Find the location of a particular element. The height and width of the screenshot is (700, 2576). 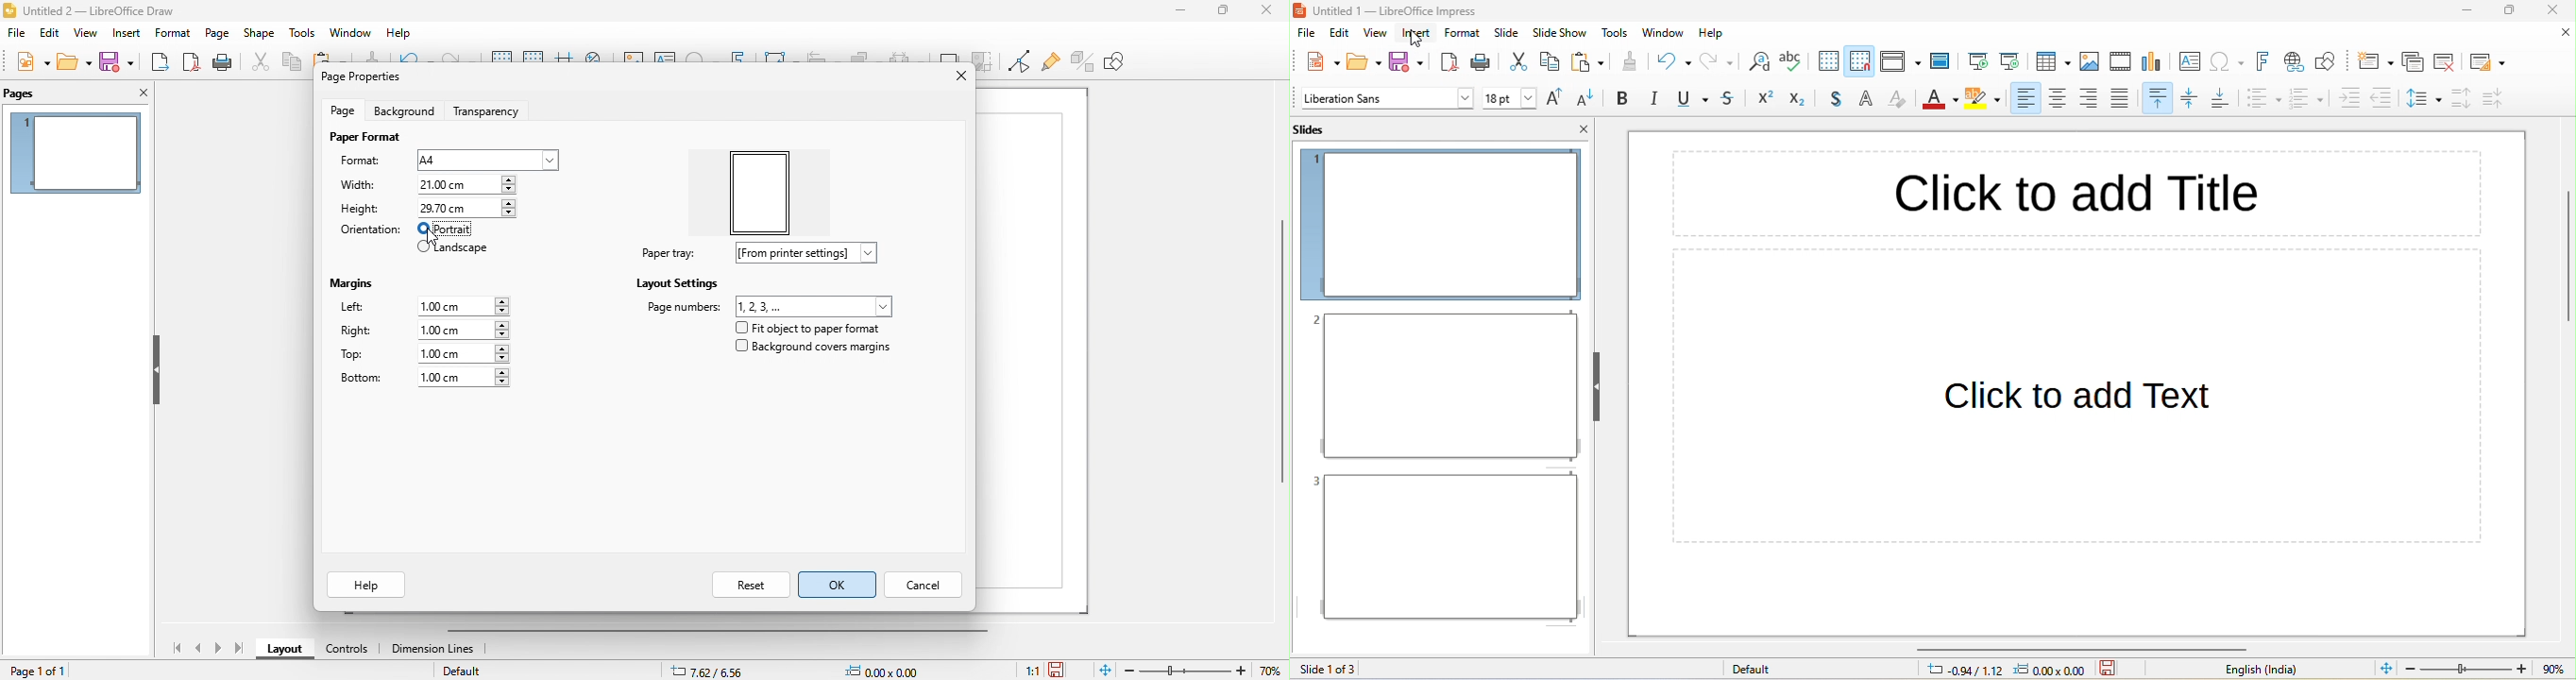

align top is located at coordinates (2159, 99).